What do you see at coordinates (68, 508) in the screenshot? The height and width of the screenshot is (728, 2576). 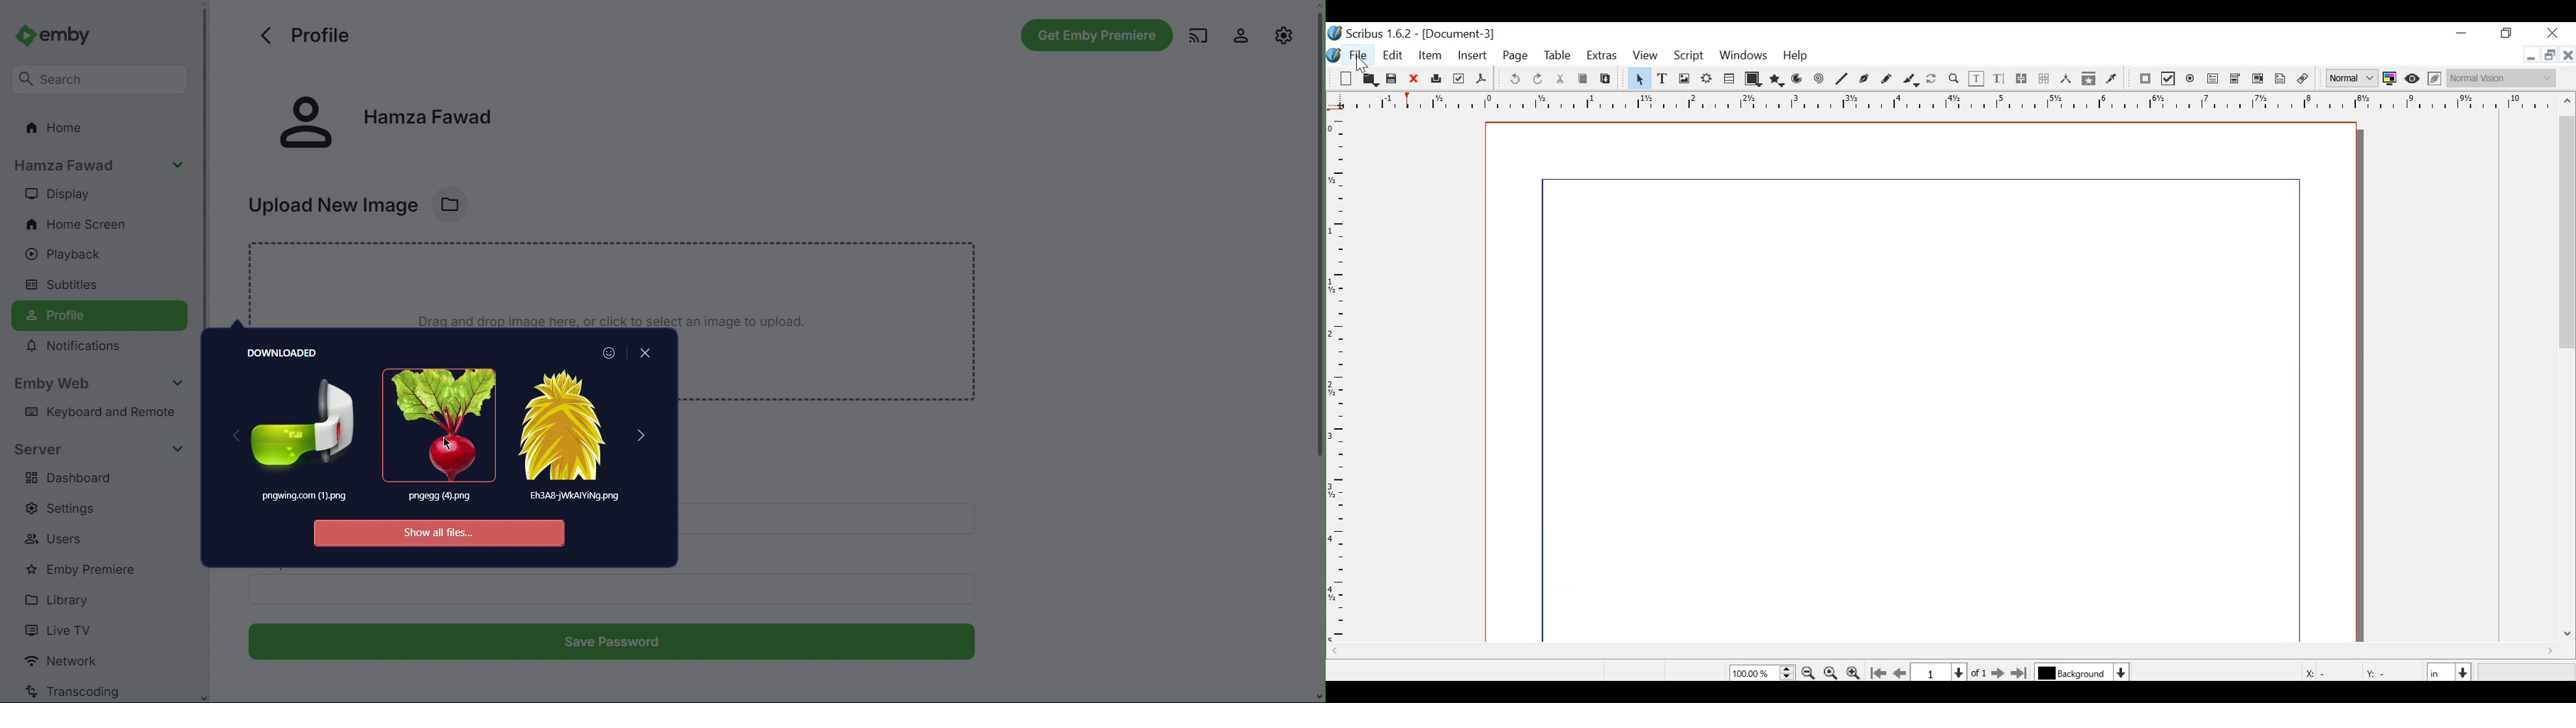 I see `Settings` at bounding box center [68, 508].